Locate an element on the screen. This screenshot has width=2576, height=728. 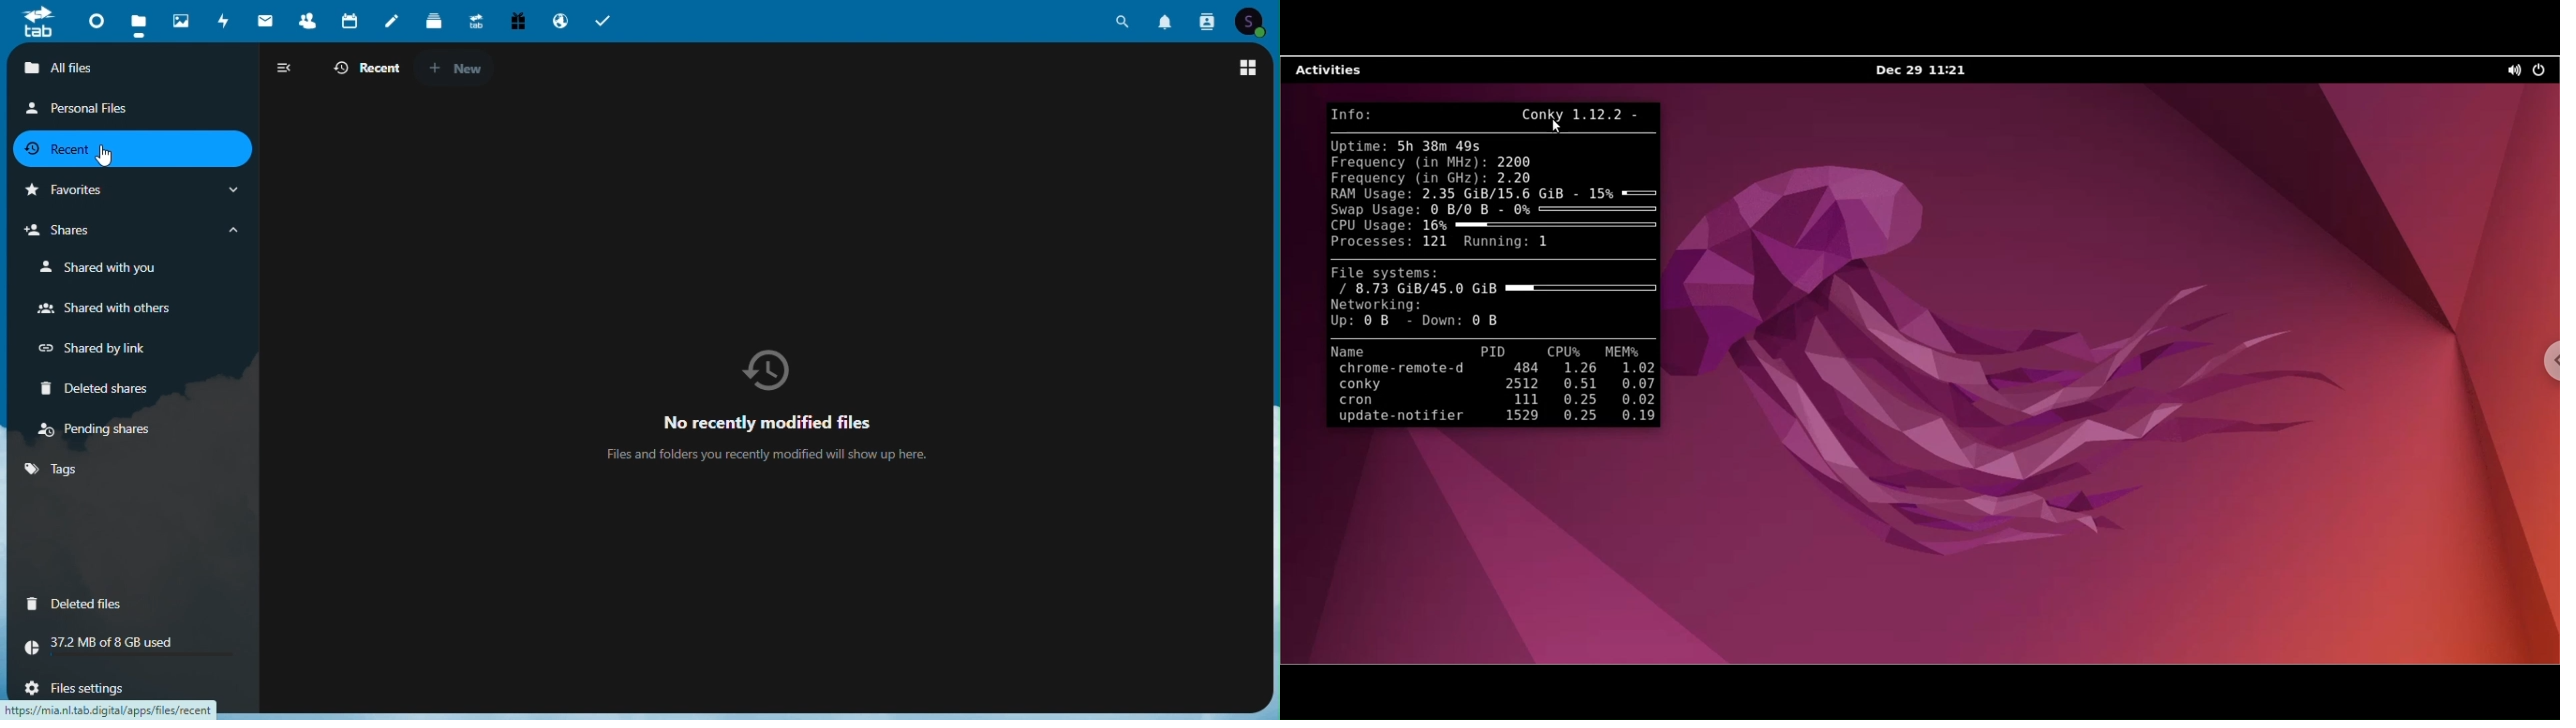
Default background text new is located at coordinates (773, 408).